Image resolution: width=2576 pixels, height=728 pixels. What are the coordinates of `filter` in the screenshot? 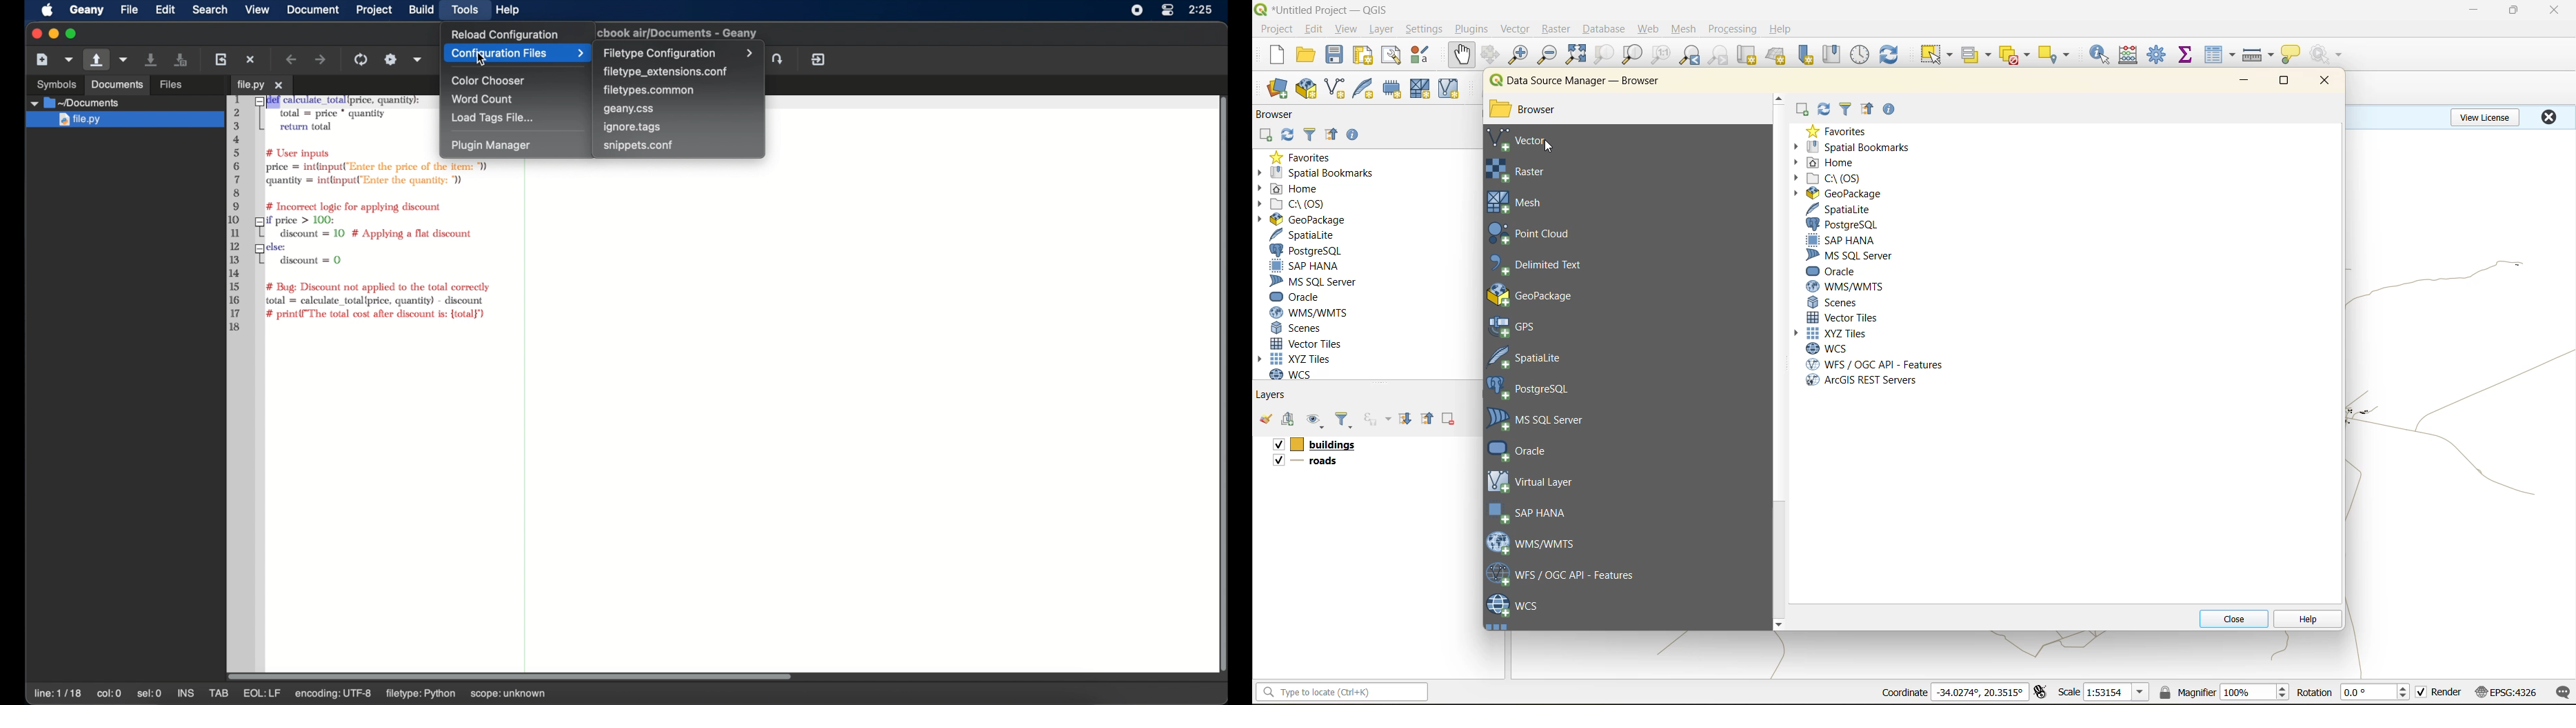 It's located at (1312, 133).